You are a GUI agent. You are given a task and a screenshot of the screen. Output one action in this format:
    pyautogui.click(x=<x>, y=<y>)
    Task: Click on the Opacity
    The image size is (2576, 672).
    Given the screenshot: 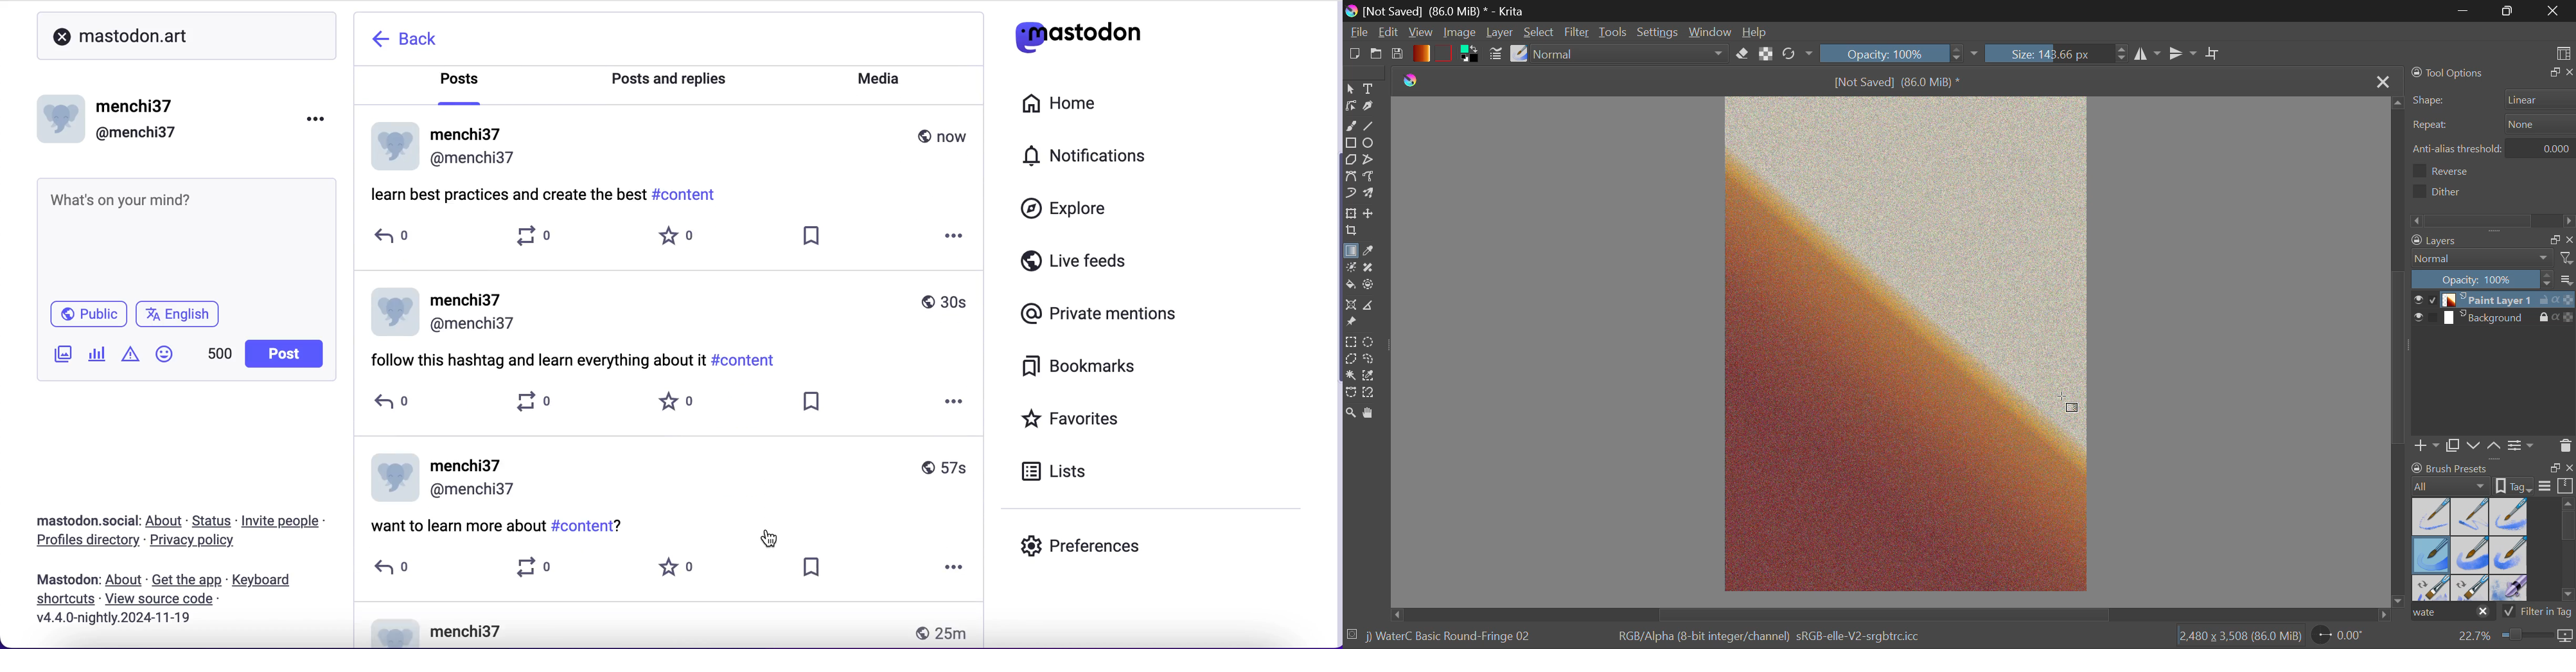 What is the action you would take?
    pyautogui.click(x=1902, y=54)
    